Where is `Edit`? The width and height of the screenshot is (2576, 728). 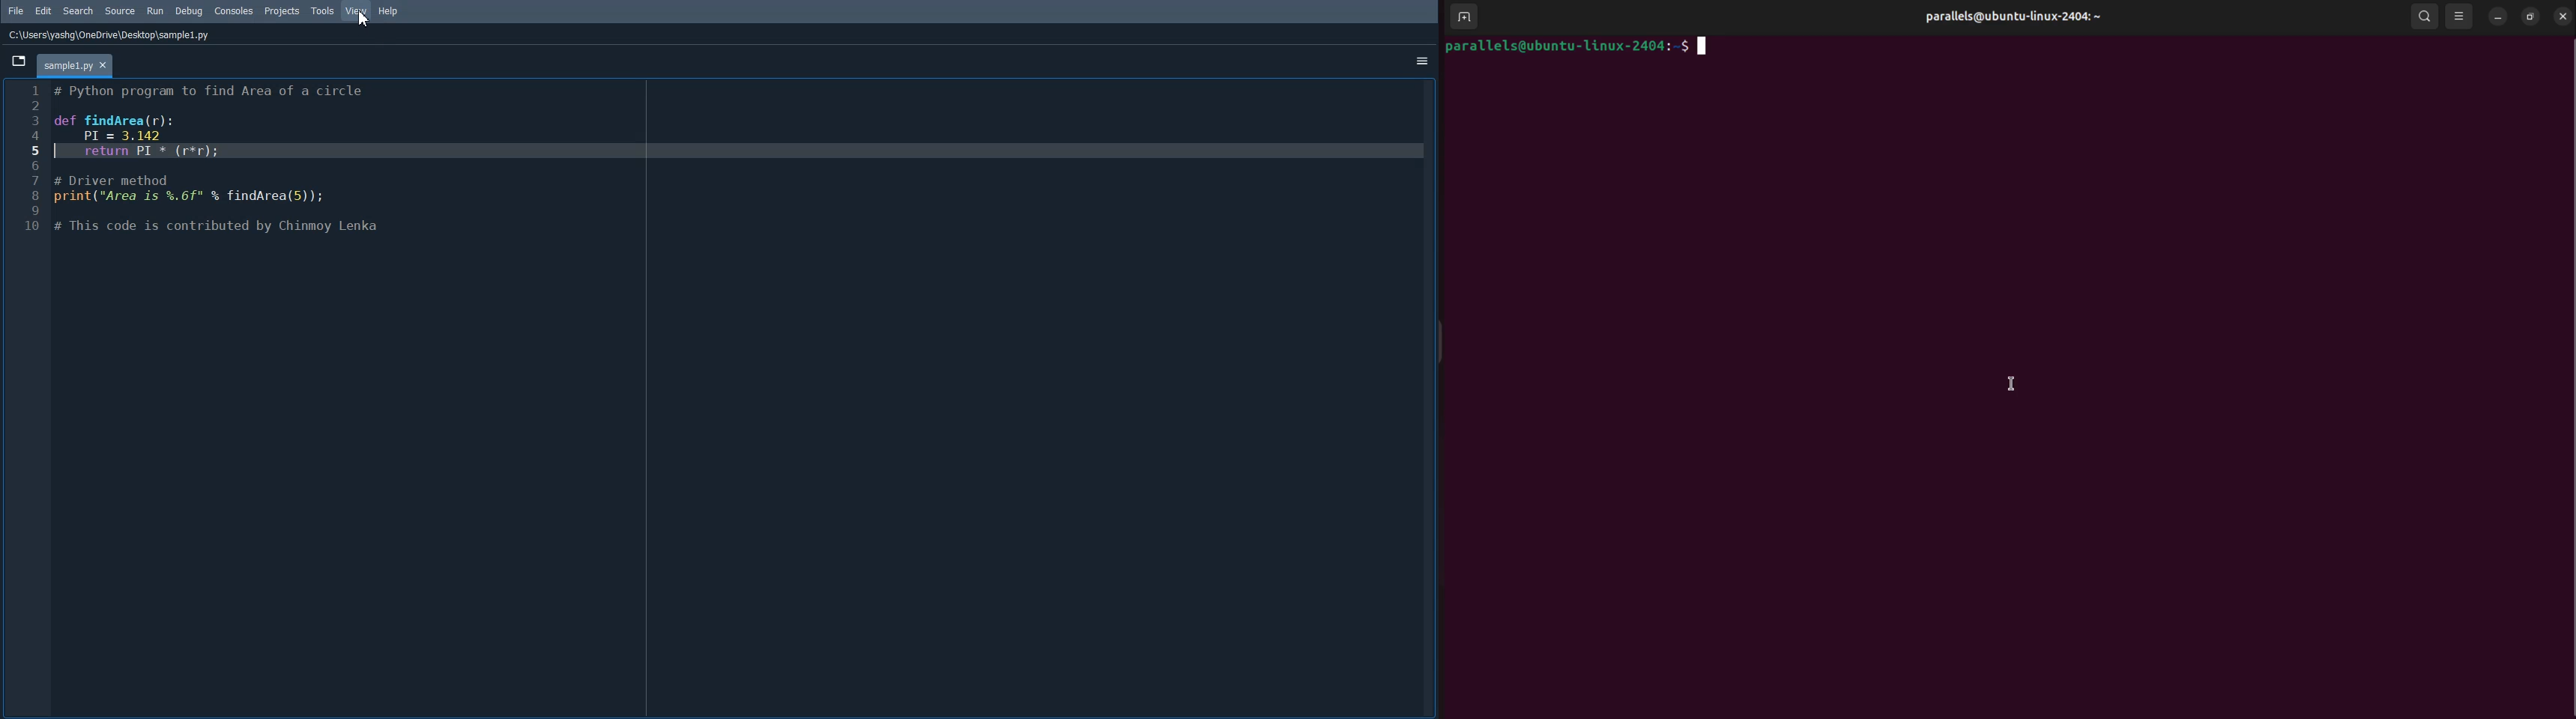
Edit is located at coordinates (44, 10).